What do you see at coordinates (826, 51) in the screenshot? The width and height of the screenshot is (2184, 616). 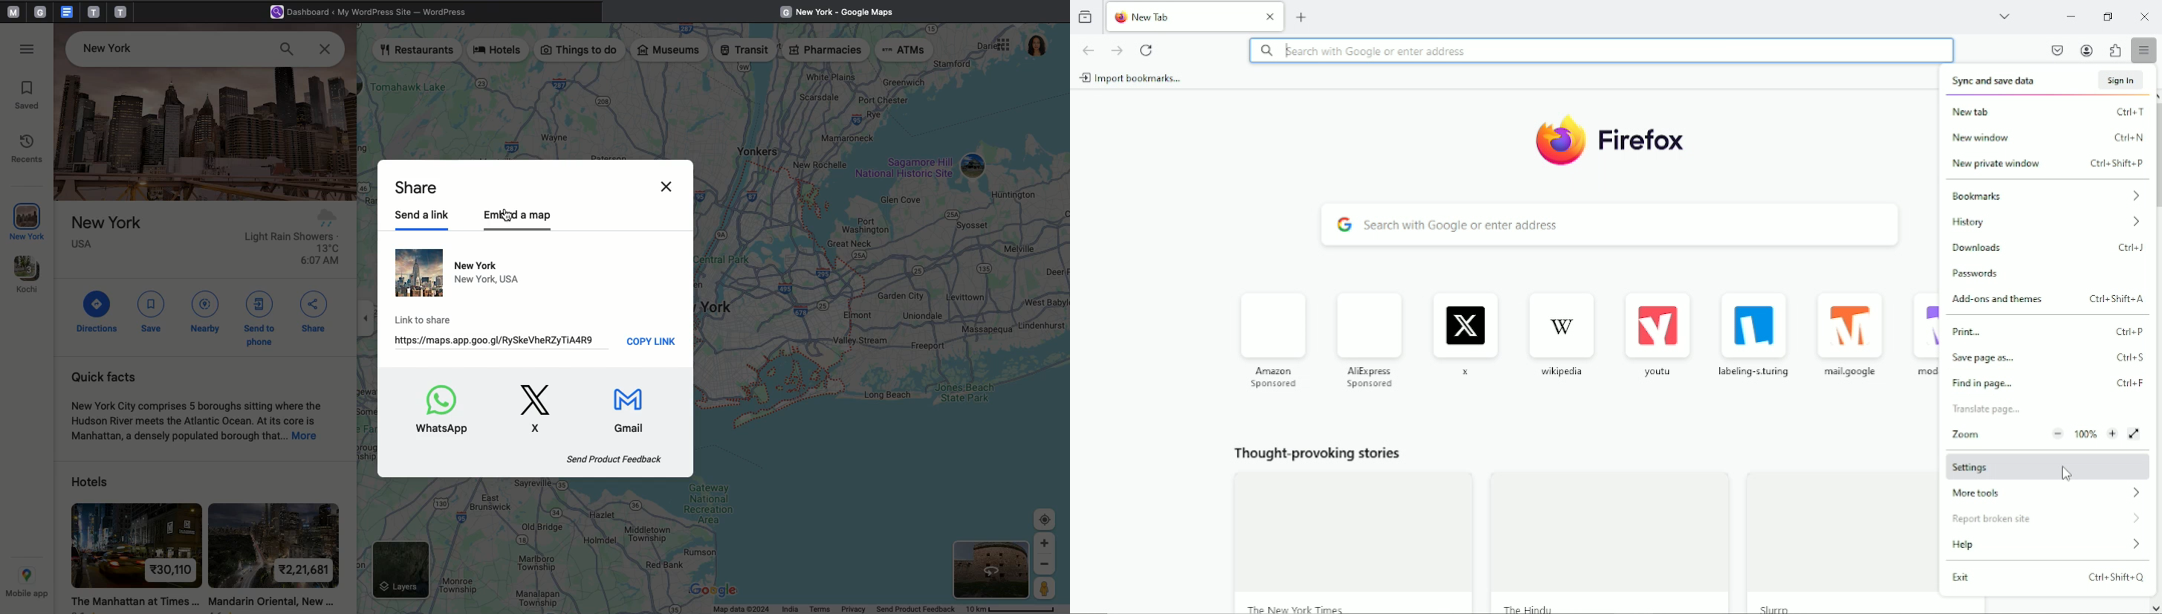 I see `Pharmacies` at bounding box center [826, 51].